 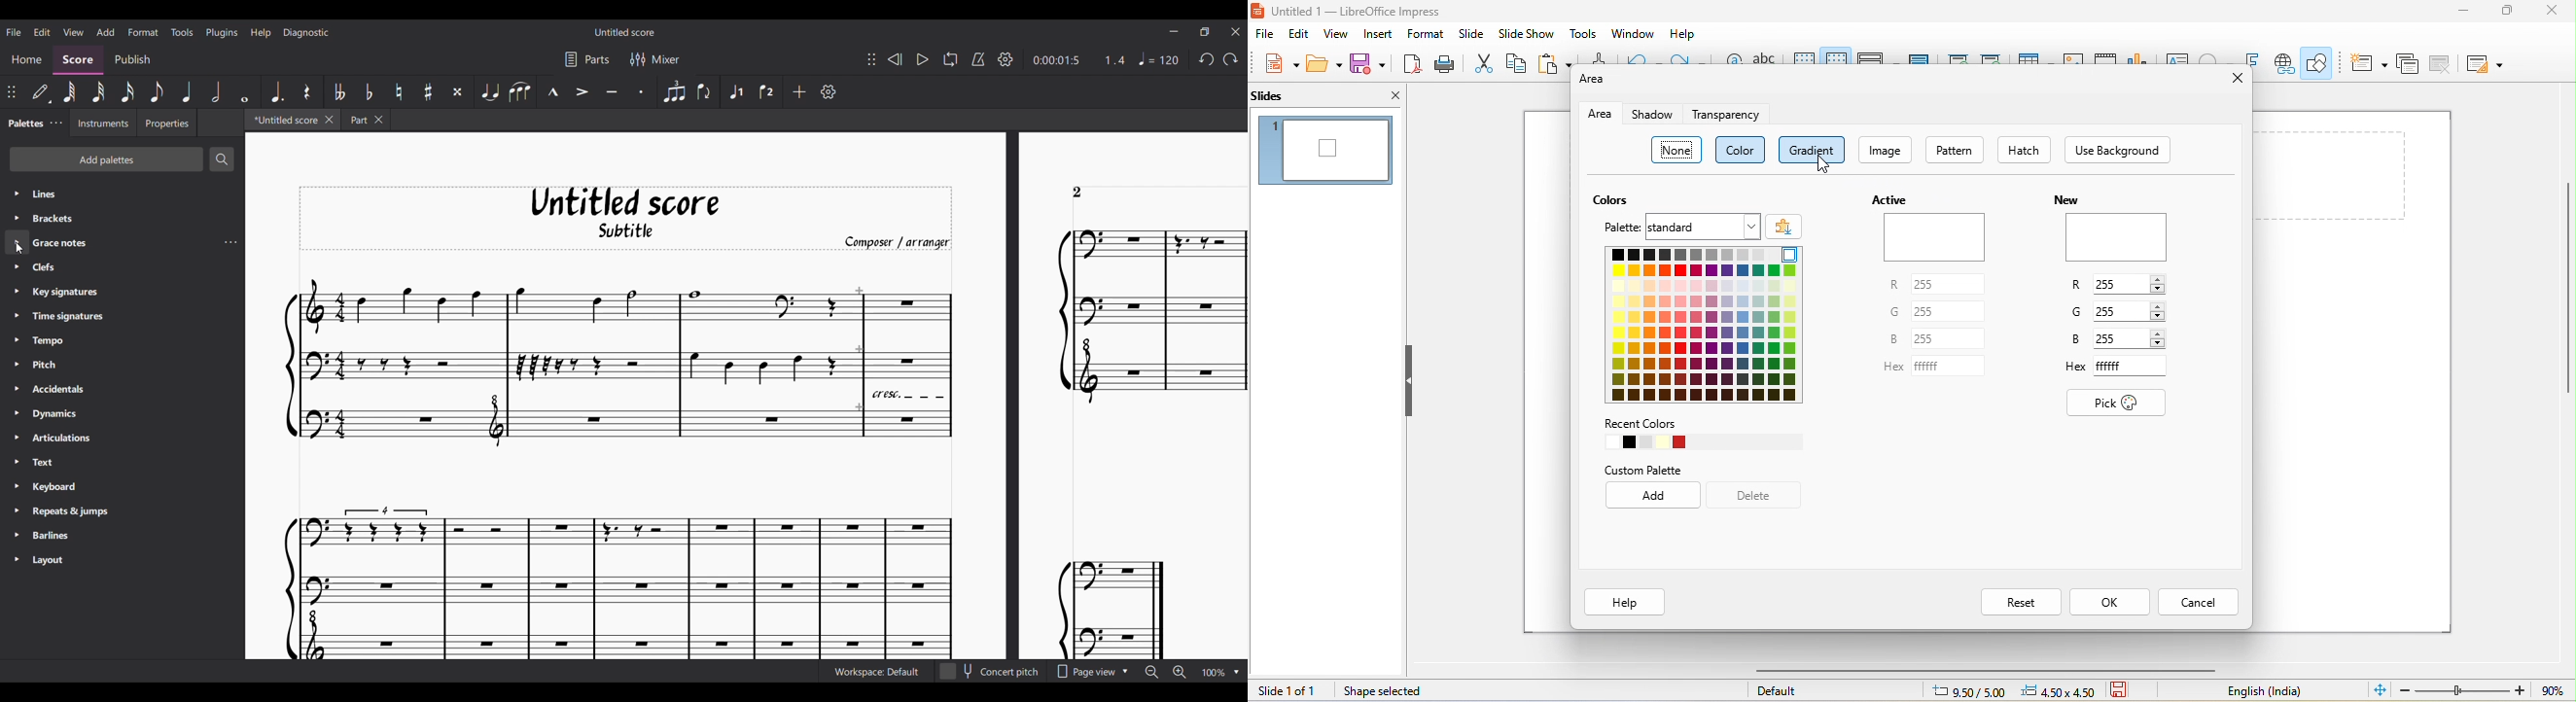 What do you see at coordinates (612, 91) in the screenshot?
I see `Tenuto` at bounding box center [612, 91].